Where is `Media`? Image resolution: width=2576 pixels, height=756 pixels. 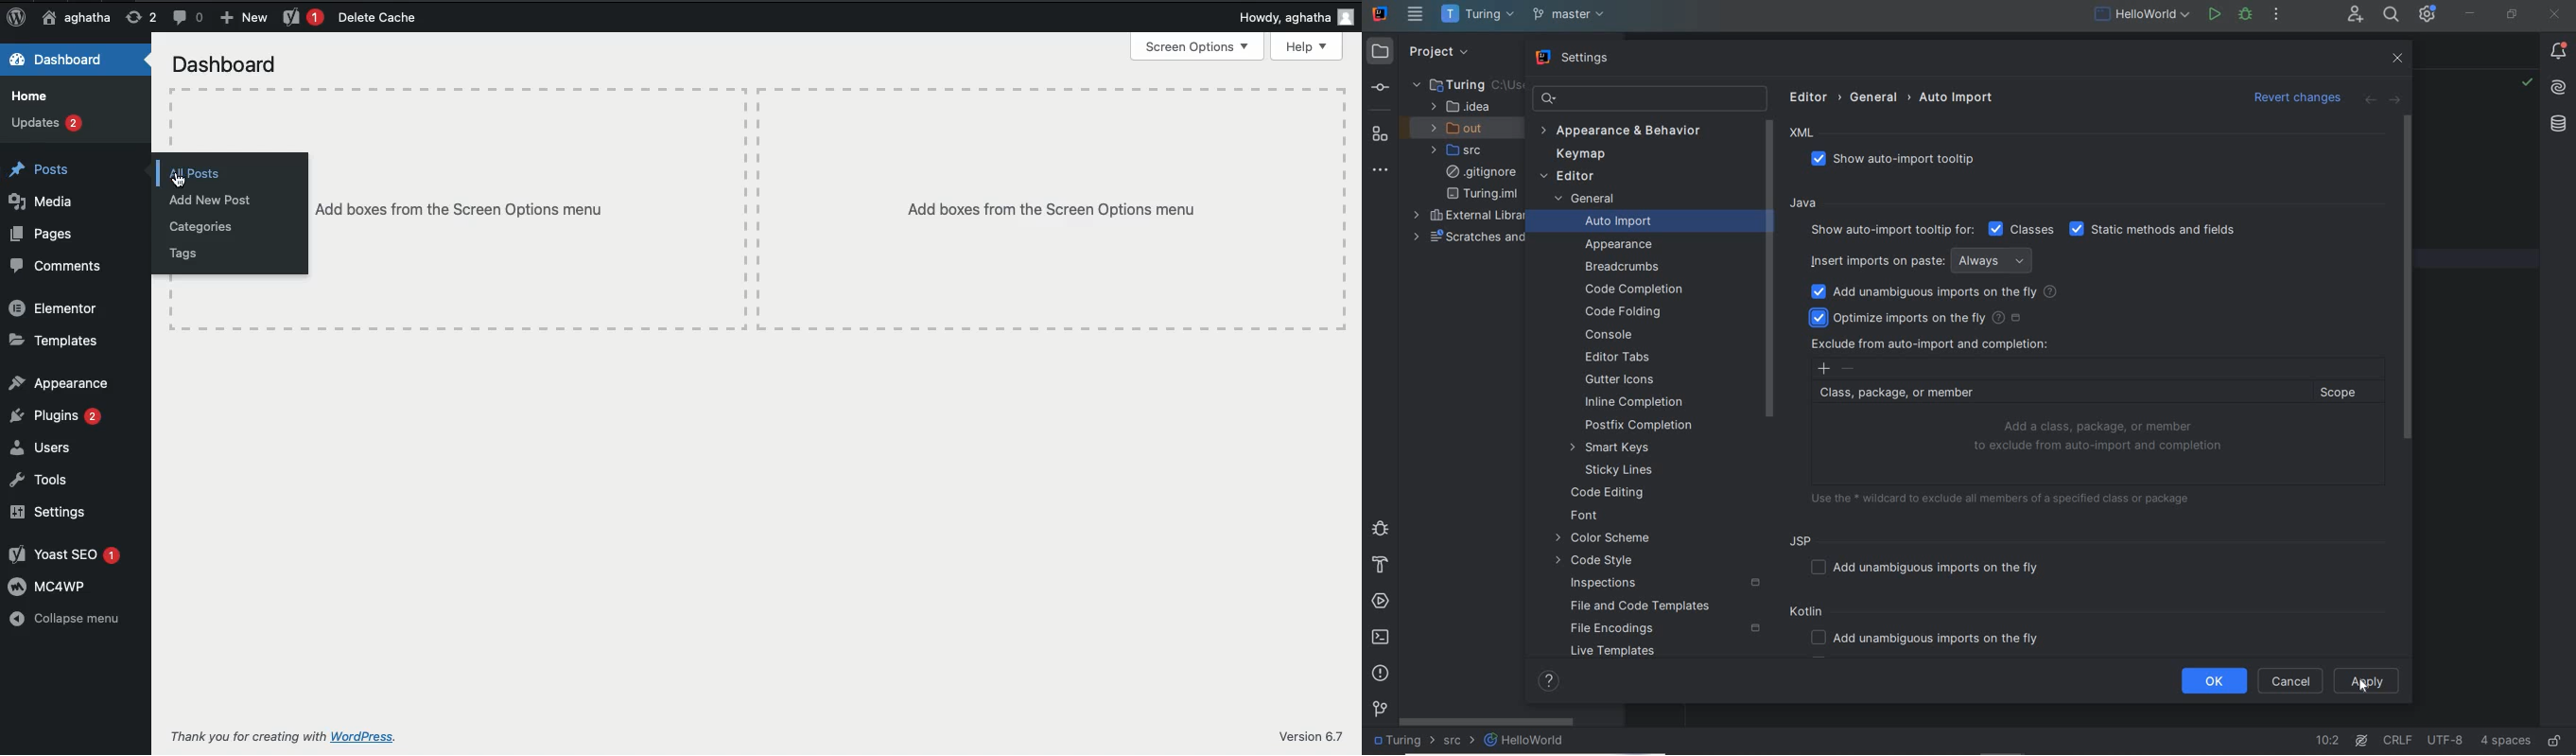 Media is located at coordinates (41, 200).